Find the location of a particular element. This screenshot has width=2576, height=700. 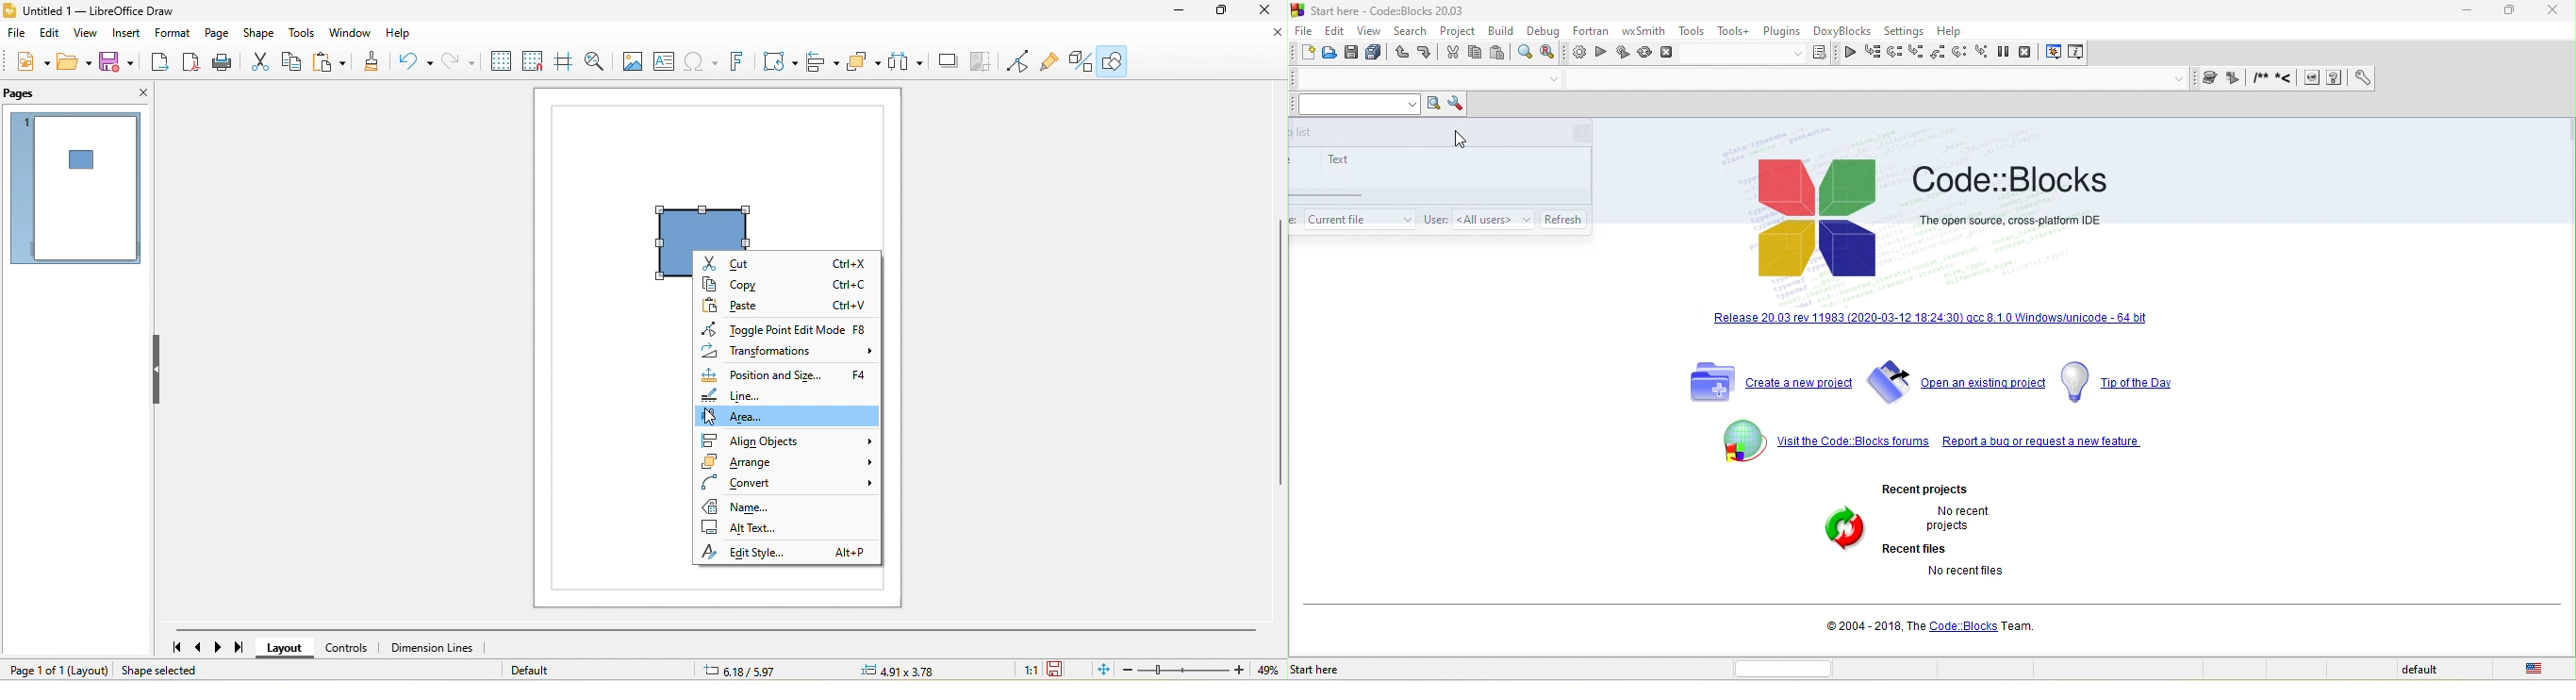

transformation is located at coordinates (789, 350).